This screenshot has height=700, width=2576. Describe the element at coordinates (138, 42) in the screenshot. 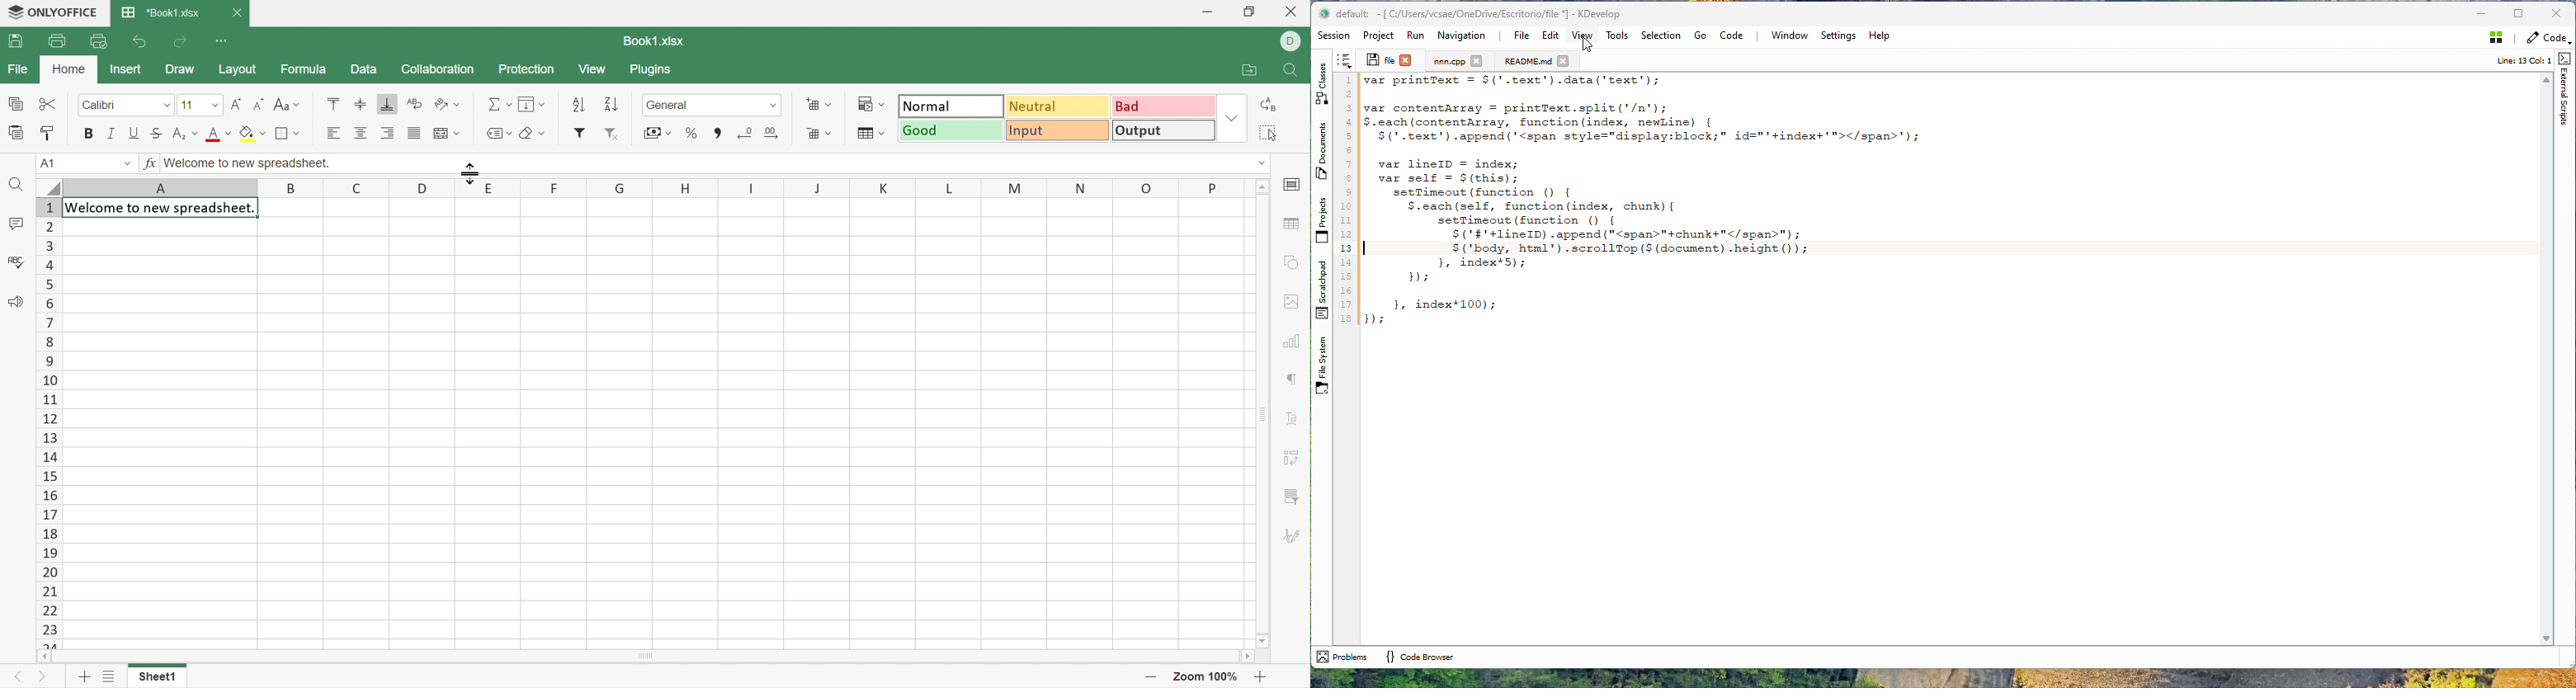

I see `Undo` at that location.